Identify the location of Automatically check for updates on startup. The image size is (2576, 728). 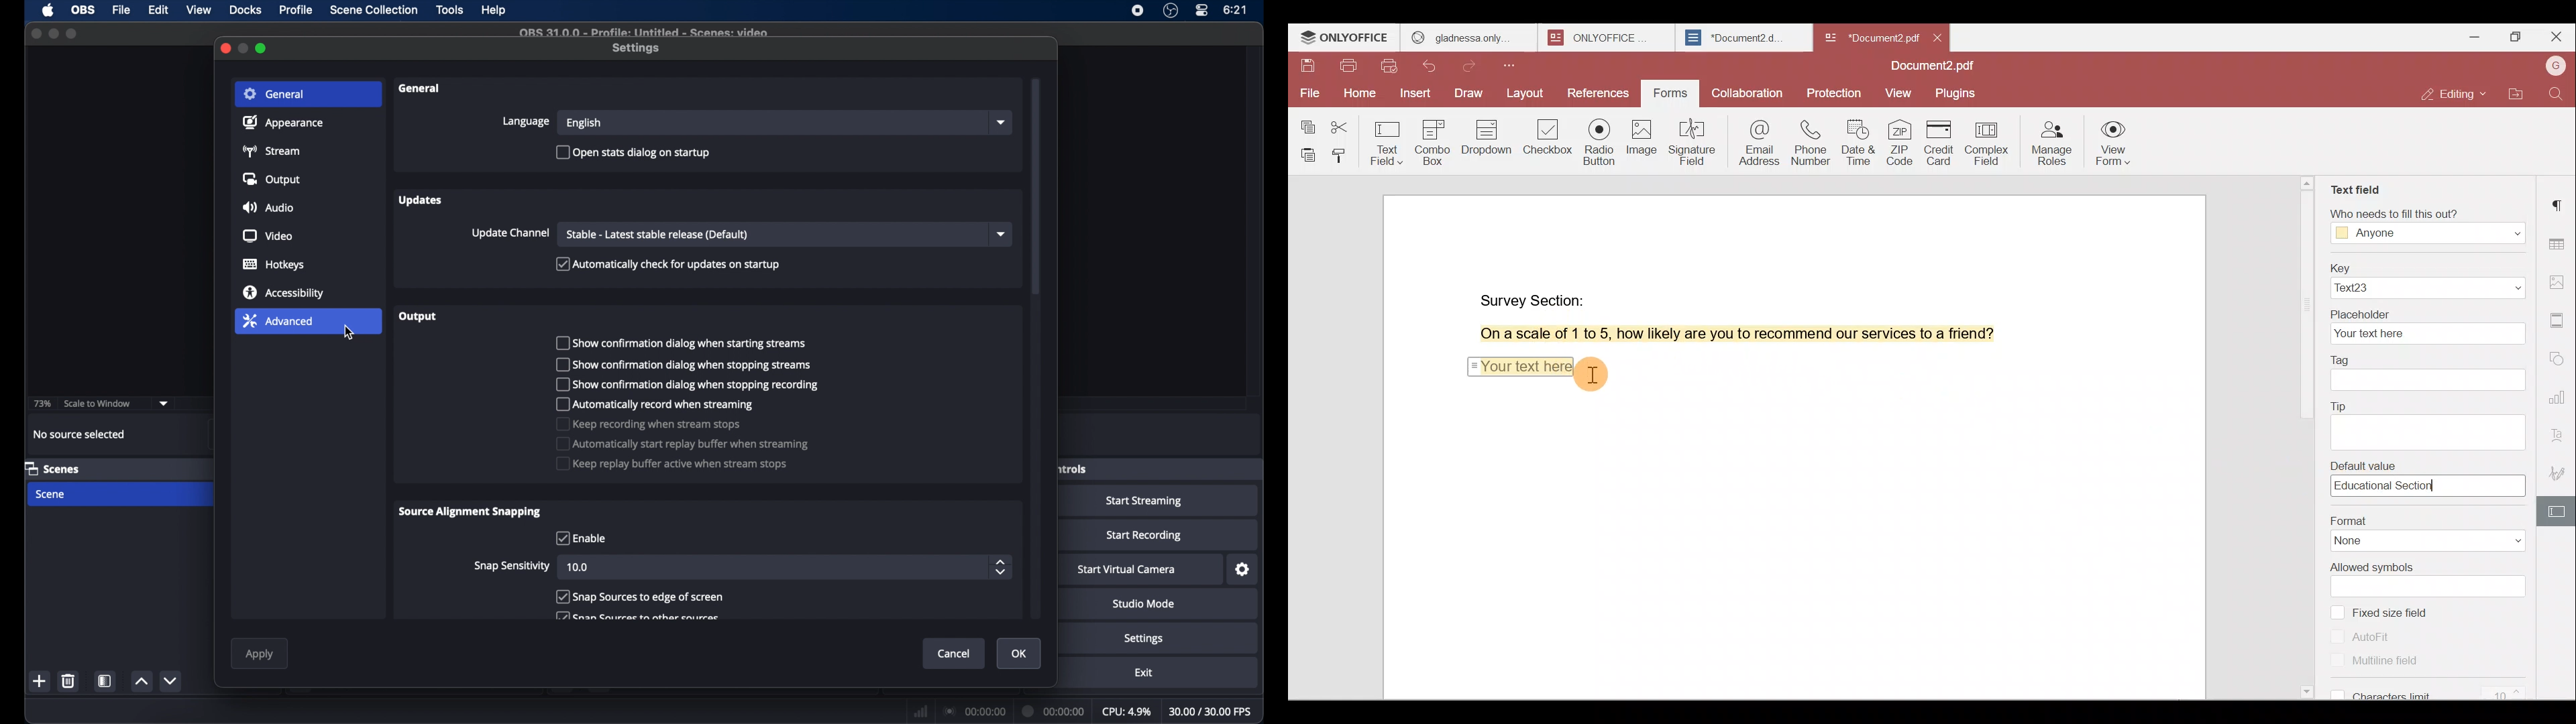
(671, 263).